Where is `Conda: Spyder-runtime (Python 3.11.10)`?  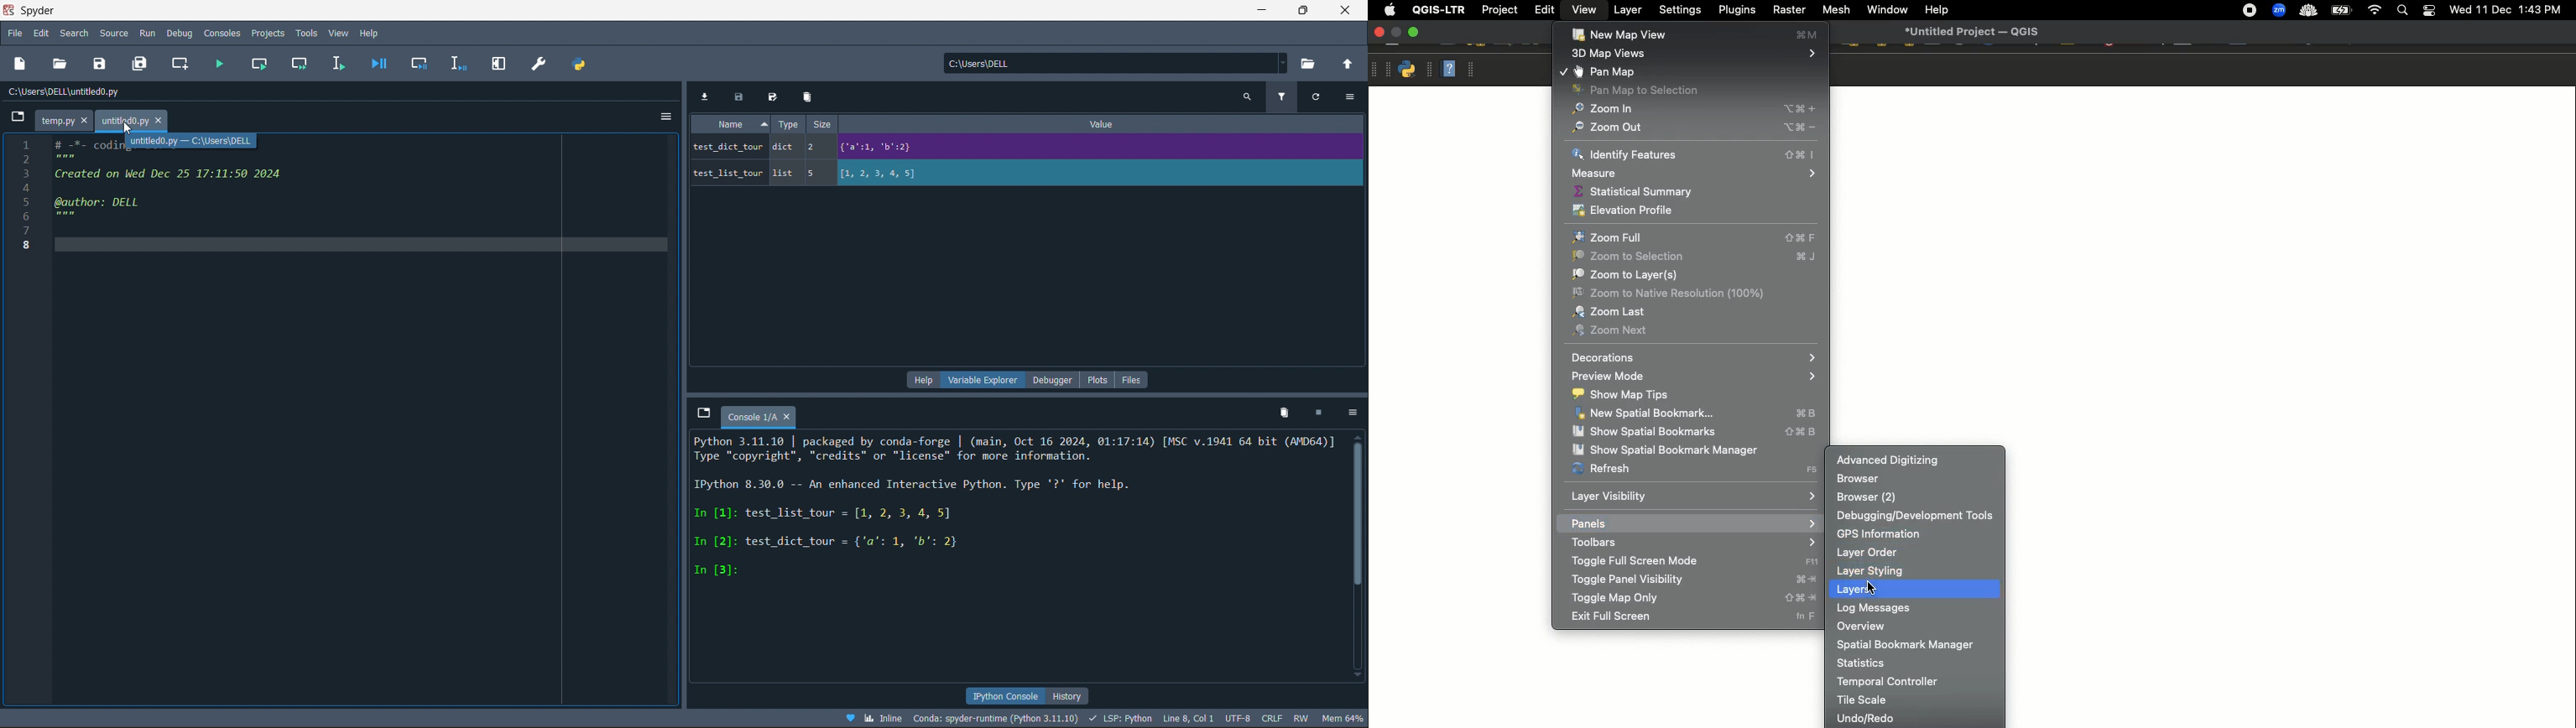
Conda: Spyder-runtime (Python 3.11.10) is located at coordinates (998, 717).